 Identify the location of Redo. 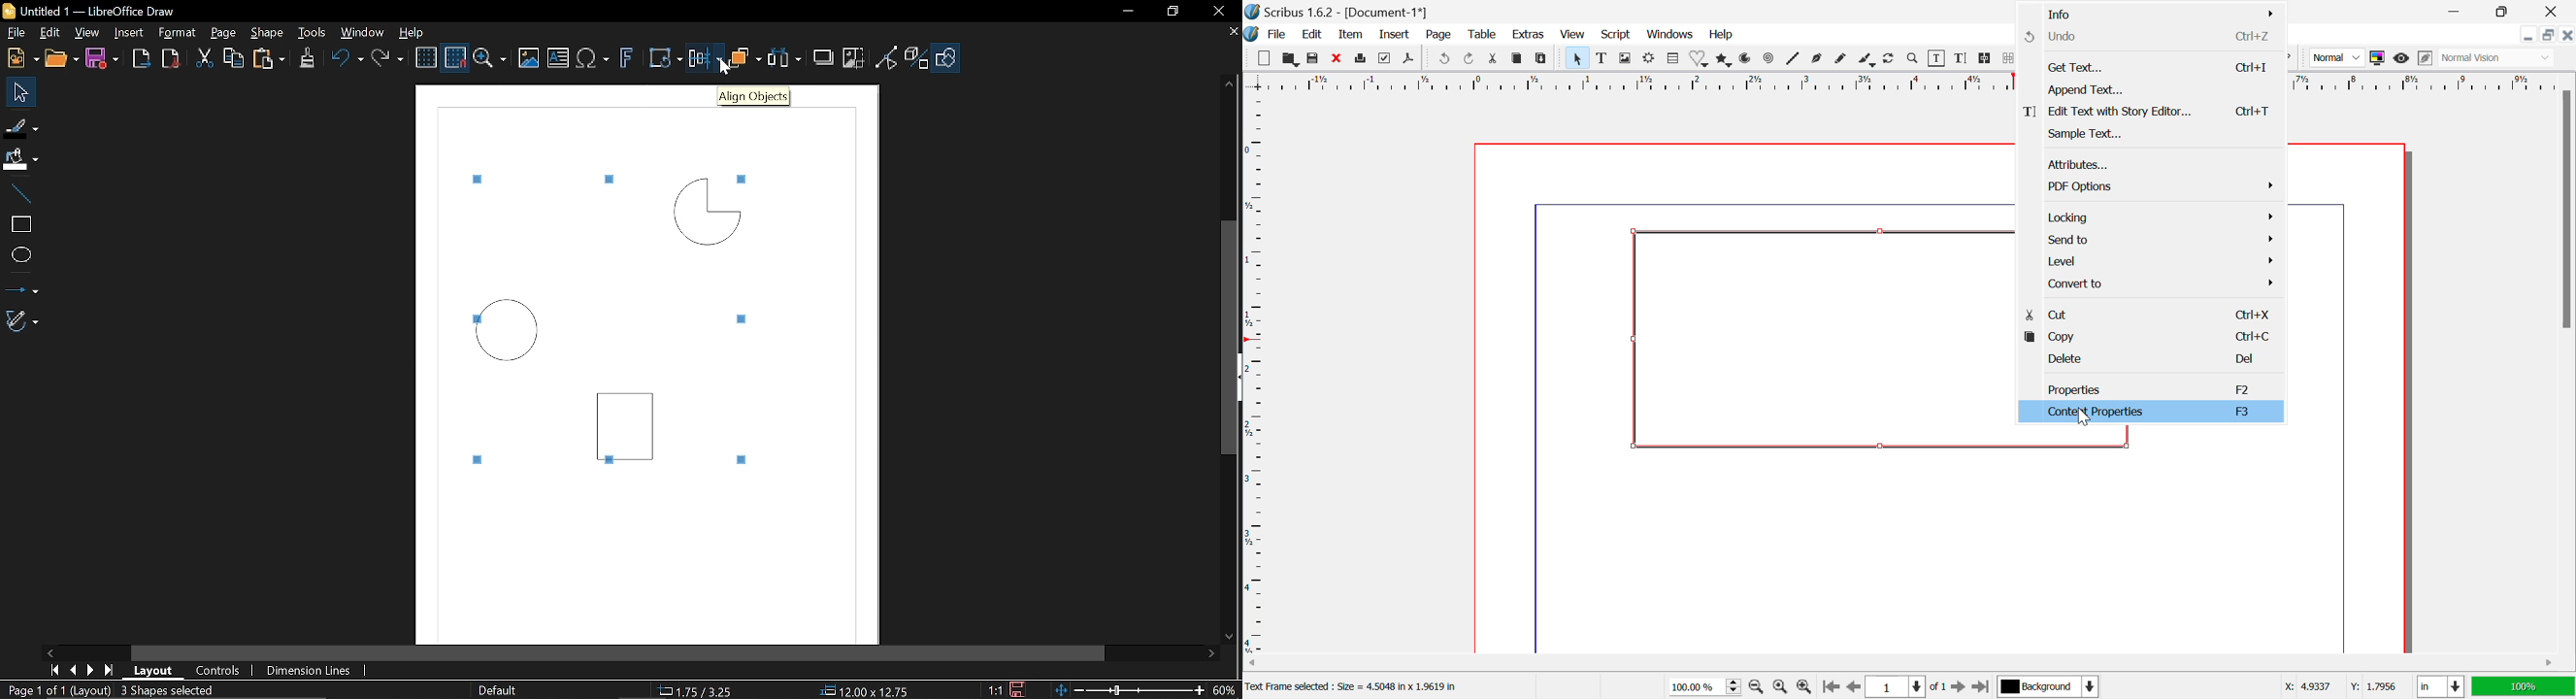
(390, 59).